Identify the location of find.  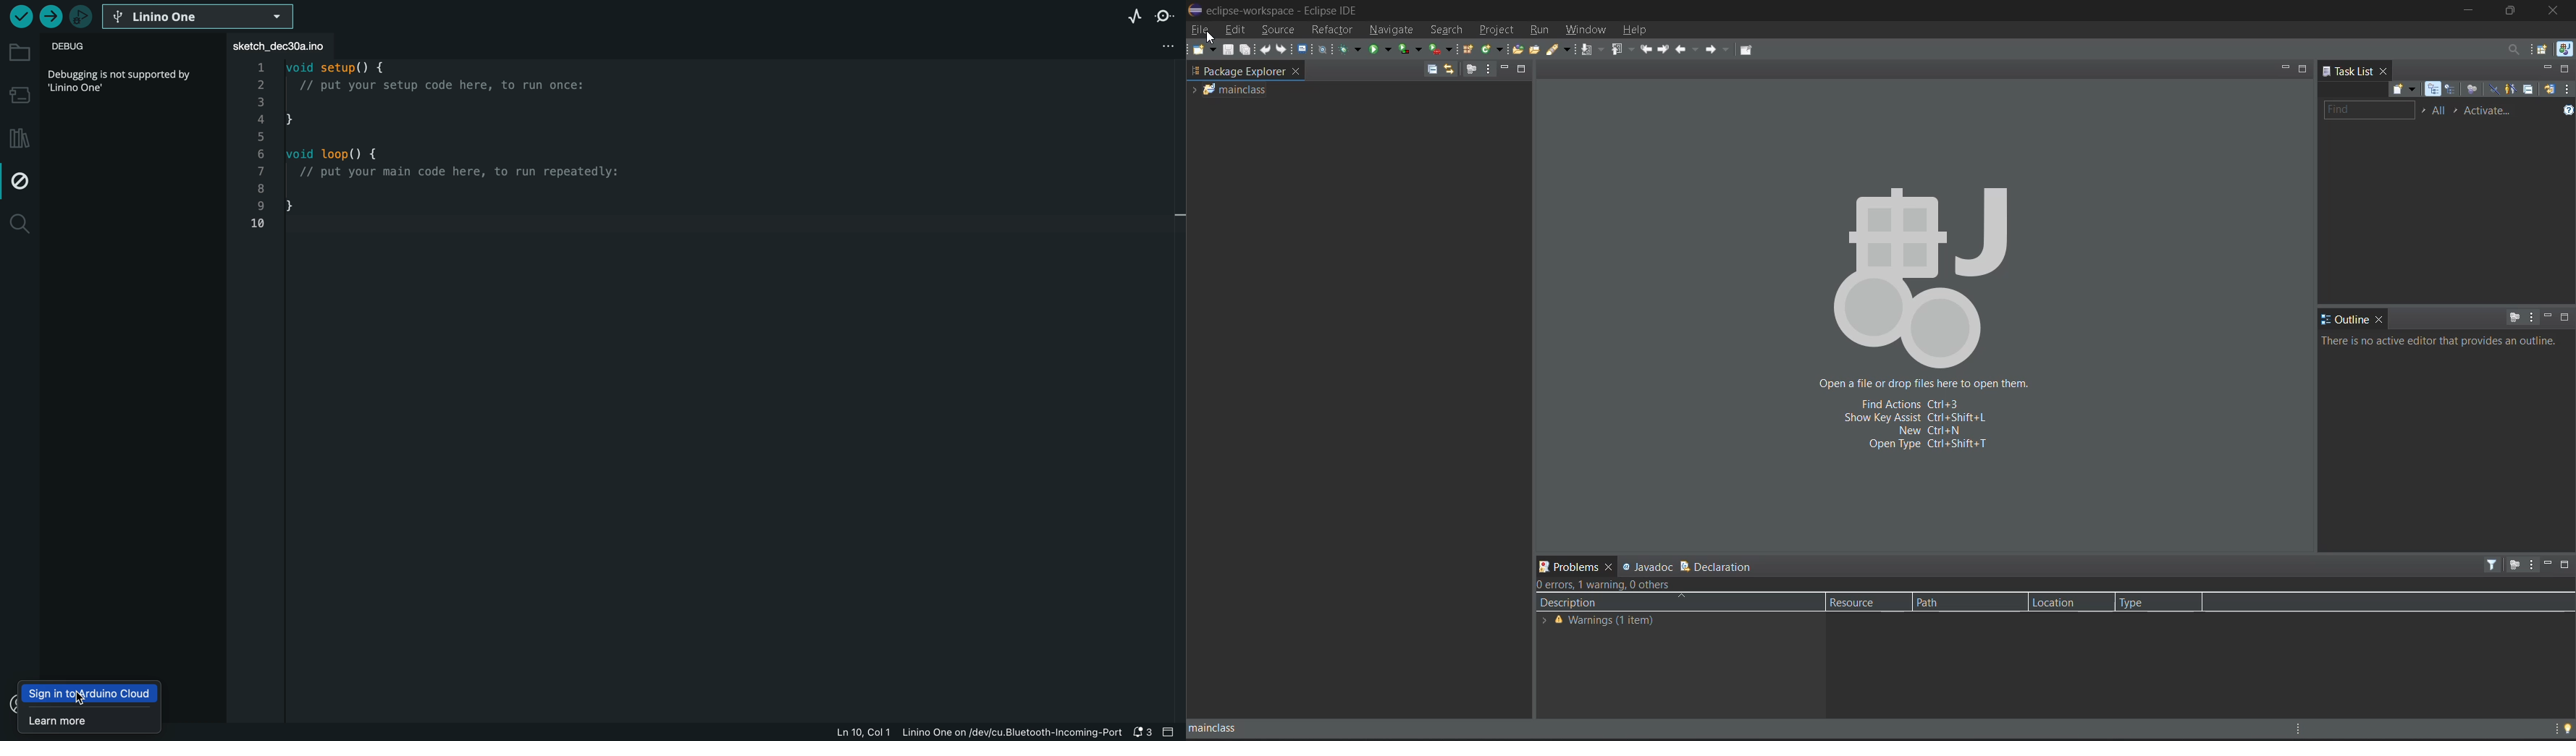
(2369, 110).